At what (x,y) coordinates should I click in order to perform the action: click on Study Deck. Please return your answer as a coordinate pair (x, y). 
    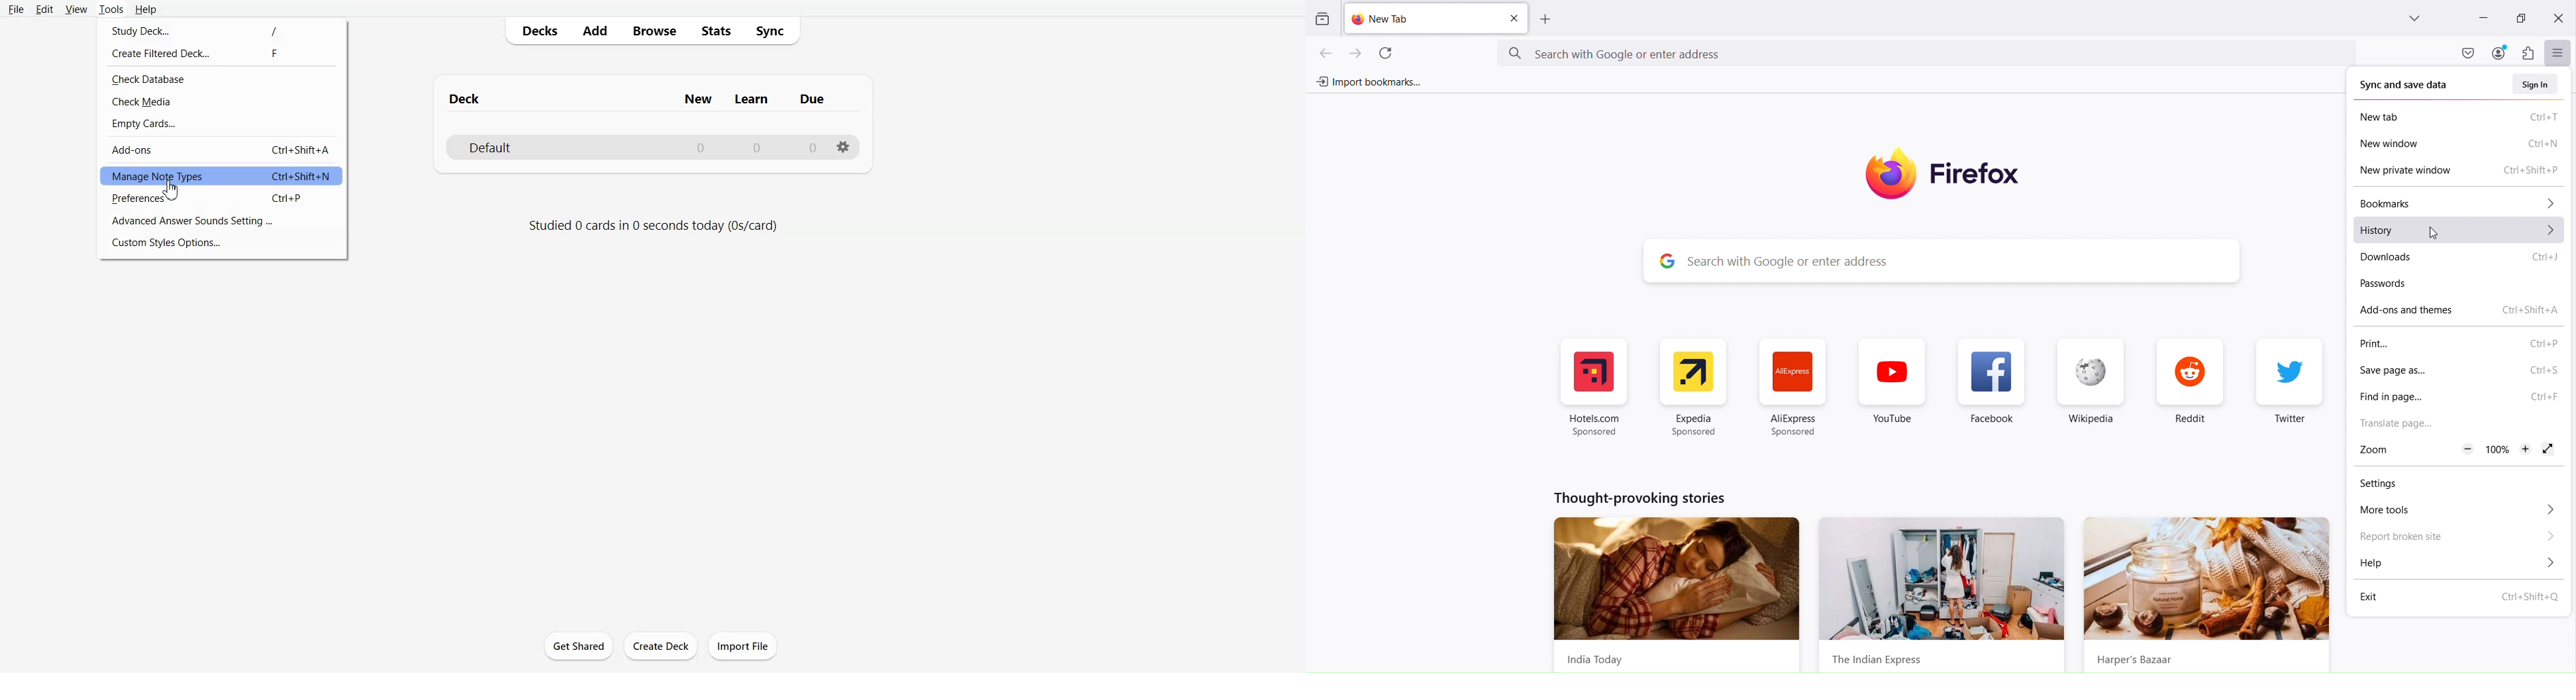
    Looking at the image, I should click on (222, 29).